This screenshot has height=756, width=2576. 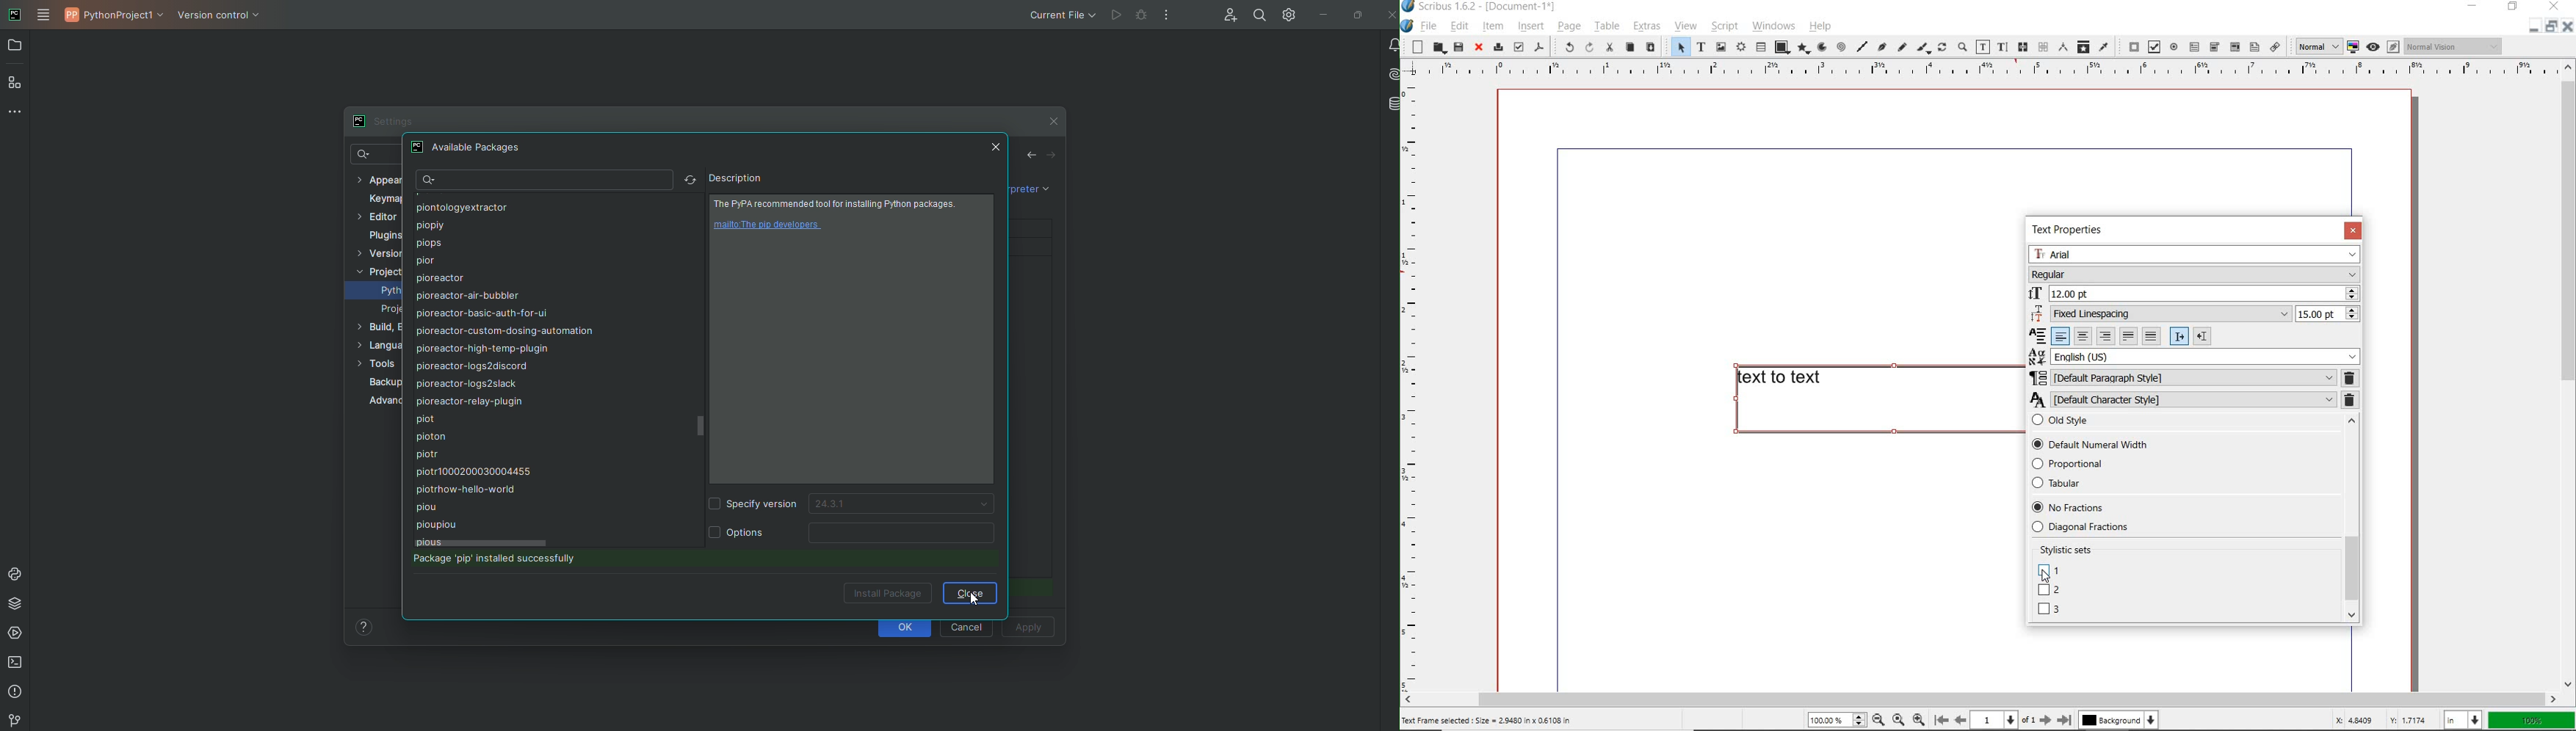 I want to click on file, so click(x=1429, y=27).